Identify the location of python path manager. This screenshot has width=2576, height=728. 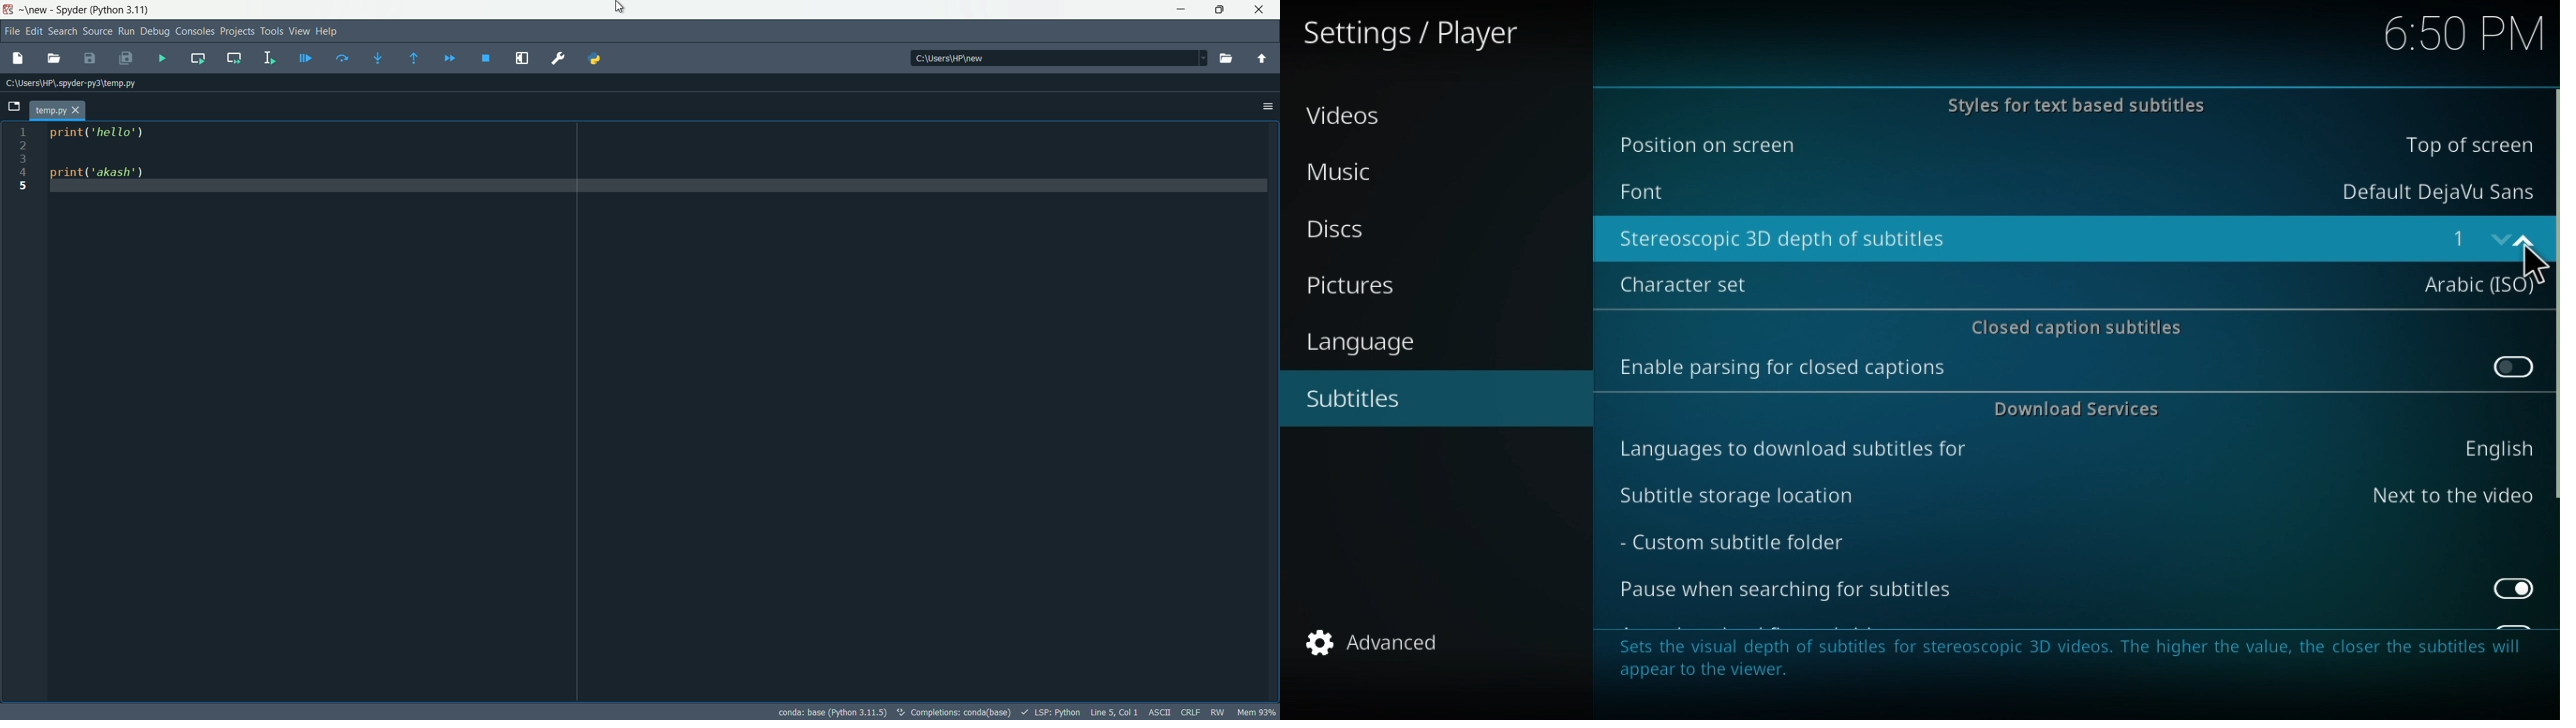
(594, 59).